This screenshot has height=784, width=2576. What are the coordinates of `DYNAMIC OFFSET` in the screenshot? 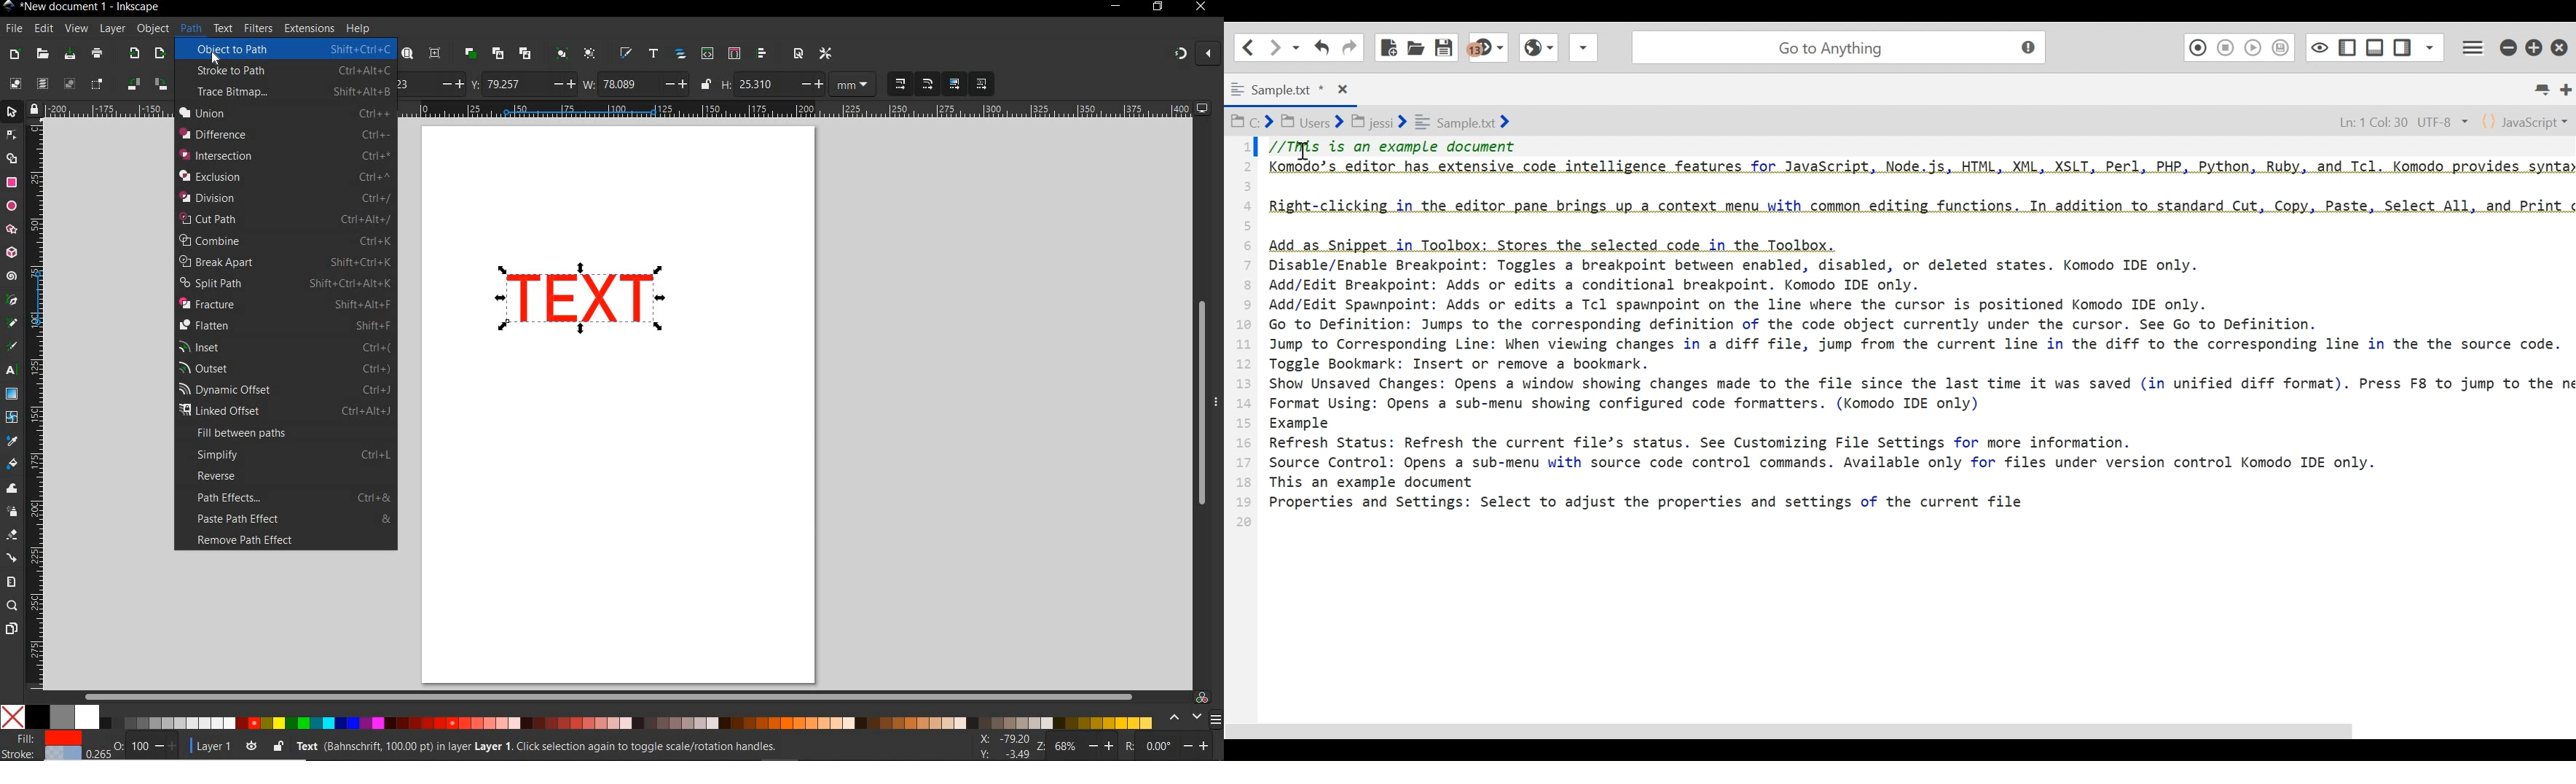 It's located at (286, 390).